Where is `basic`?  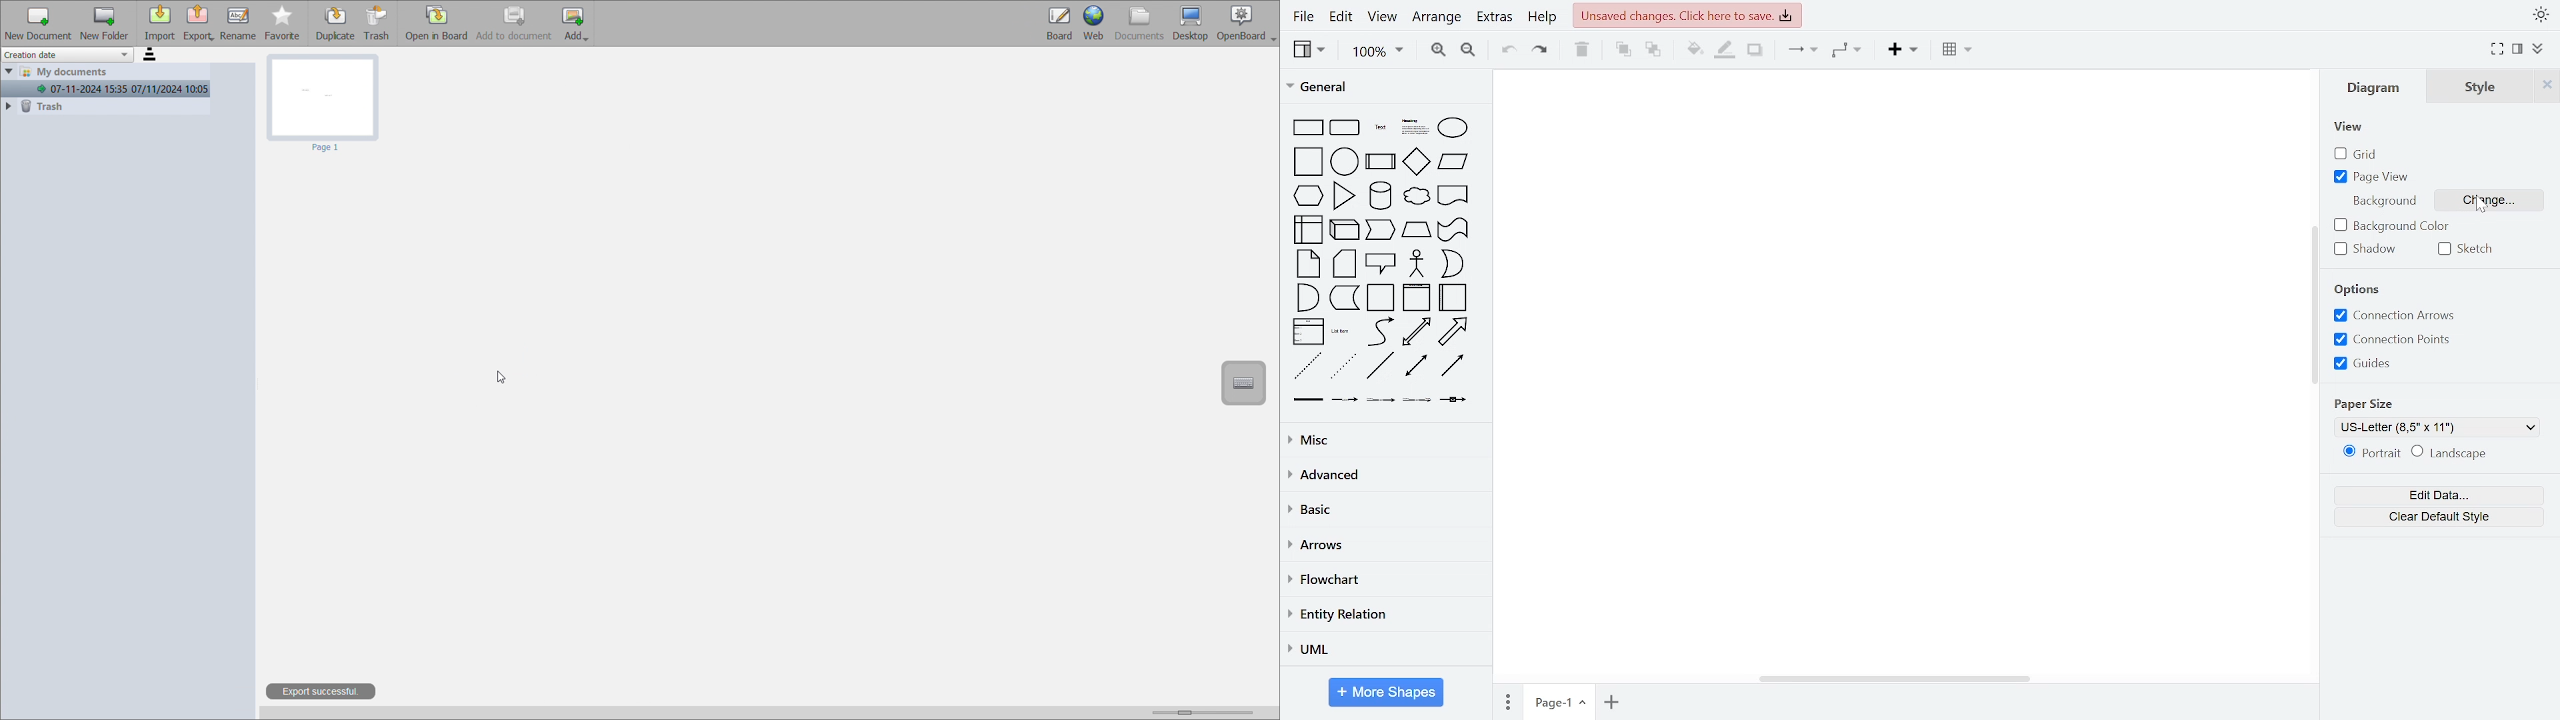
basic is located at coordinates (1385, 510).